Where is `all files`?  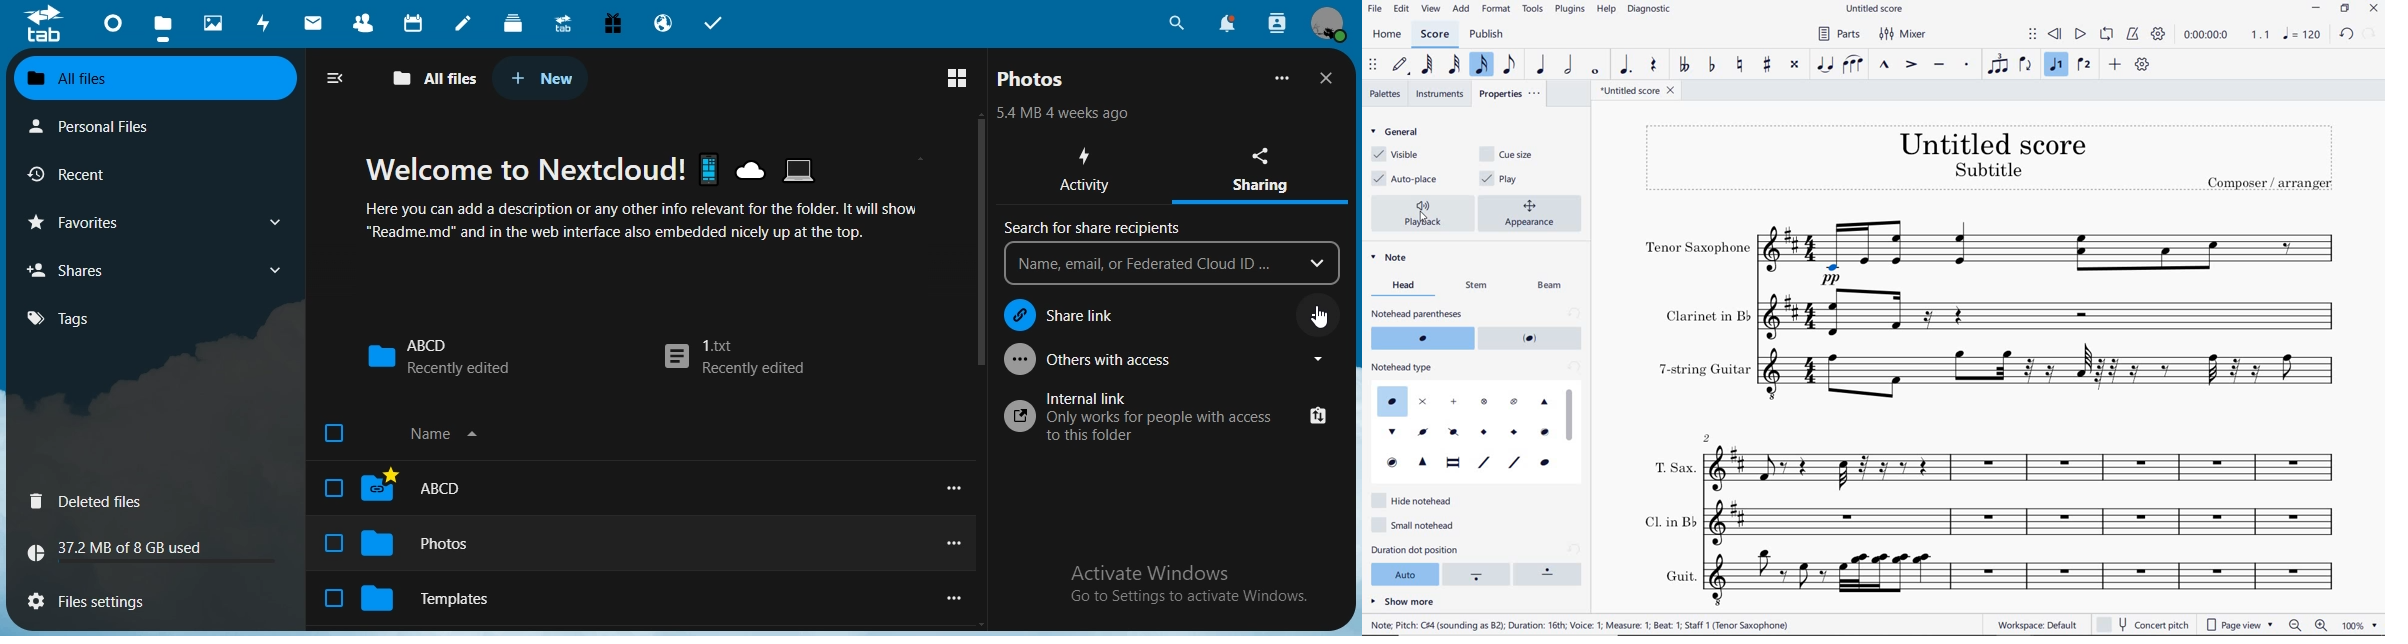
all files is located at coordinates (152, 79).